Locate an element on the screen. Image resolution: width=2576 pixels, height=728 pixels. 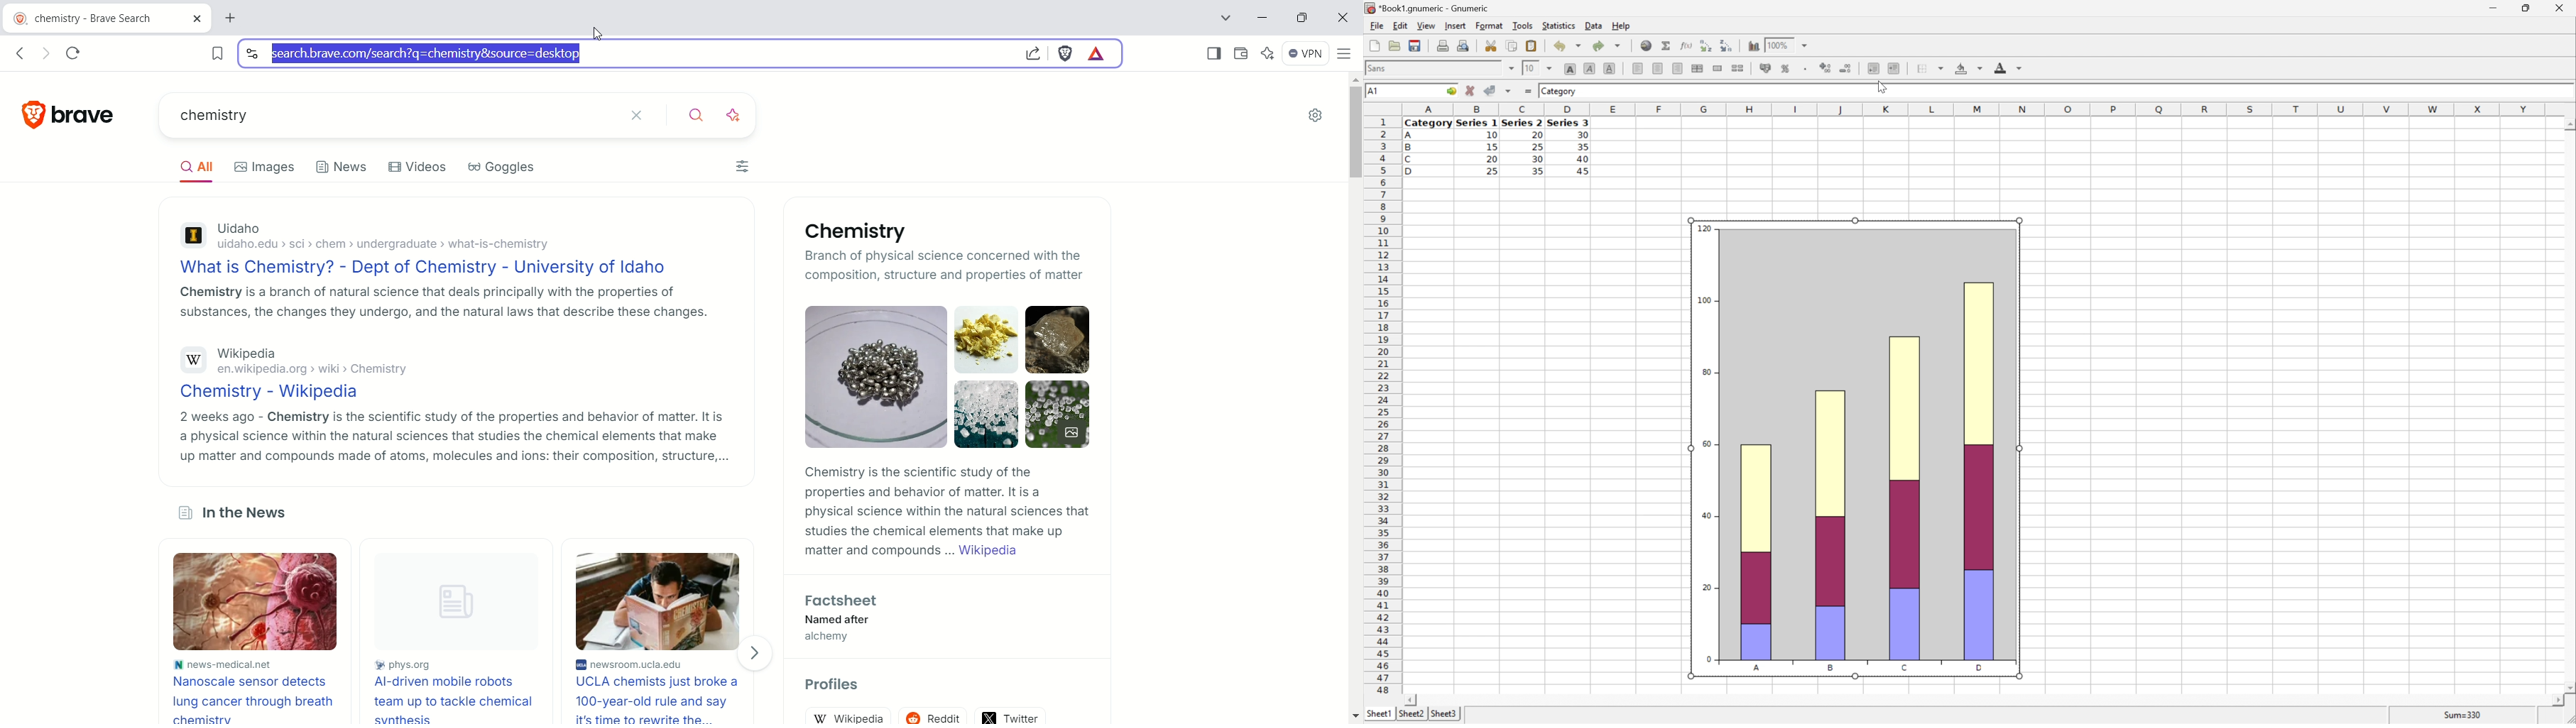
30 is located at coordinates (1583, 135).